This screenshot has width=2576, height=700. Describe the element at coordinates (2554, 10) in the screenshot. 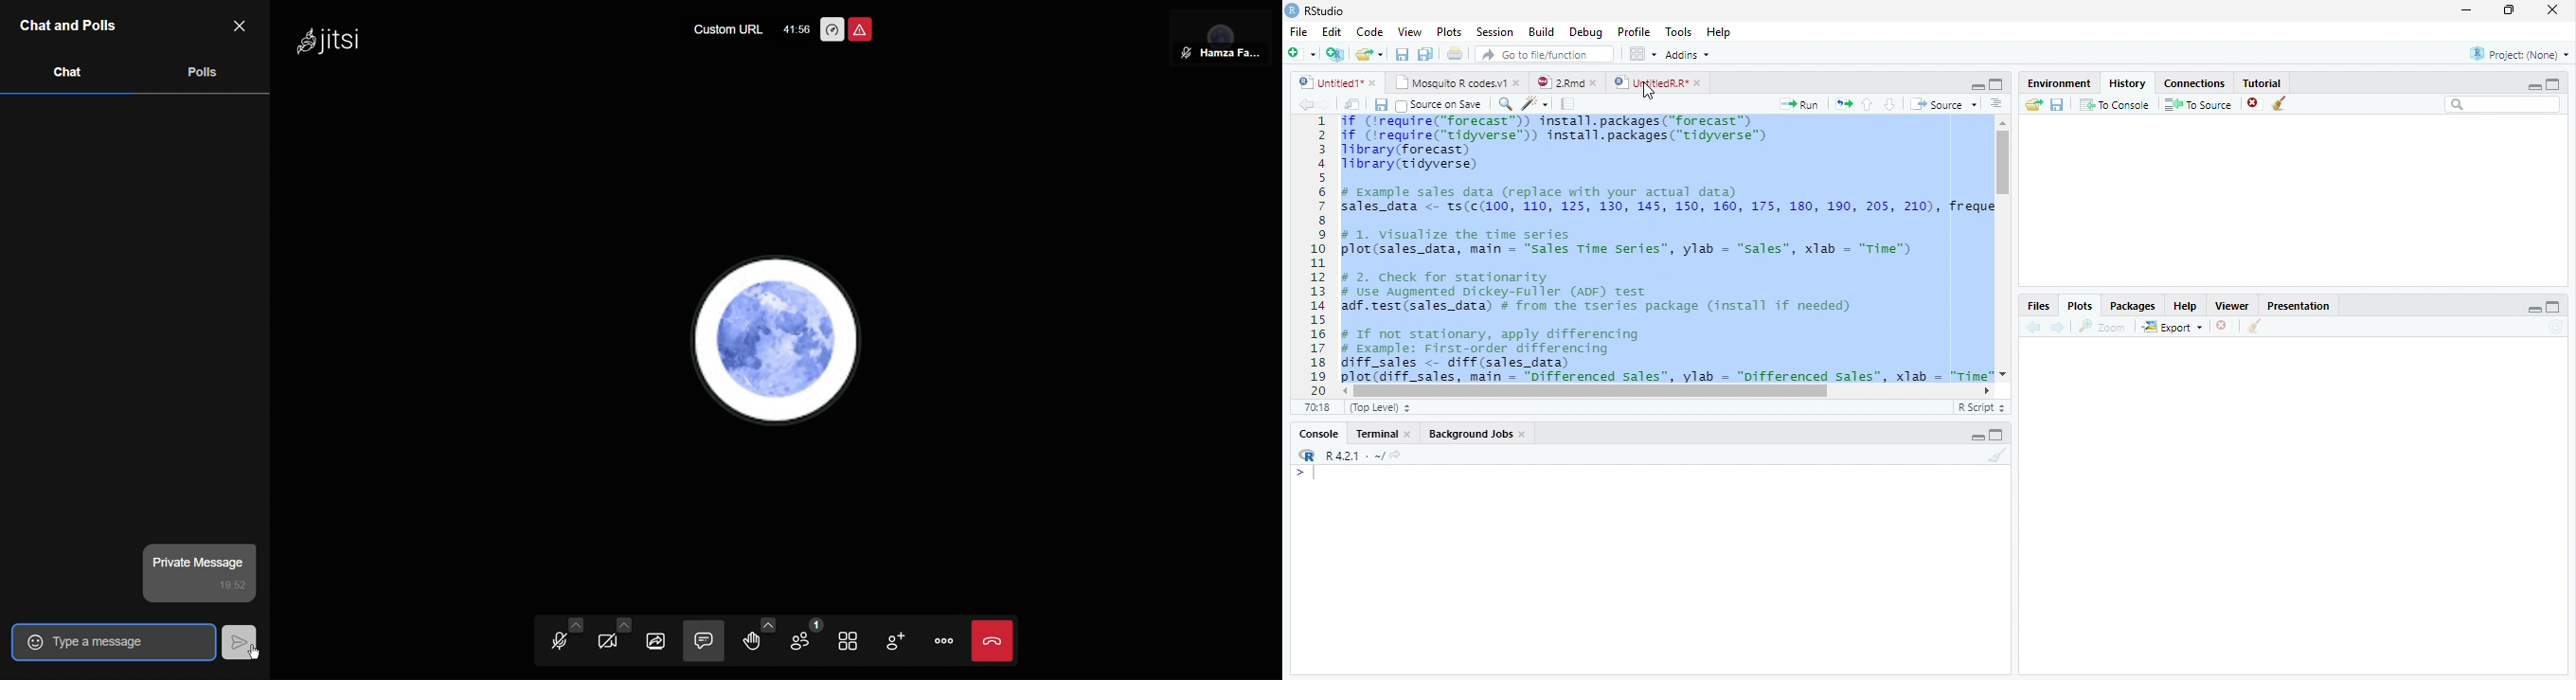

I see `Close` at that location.